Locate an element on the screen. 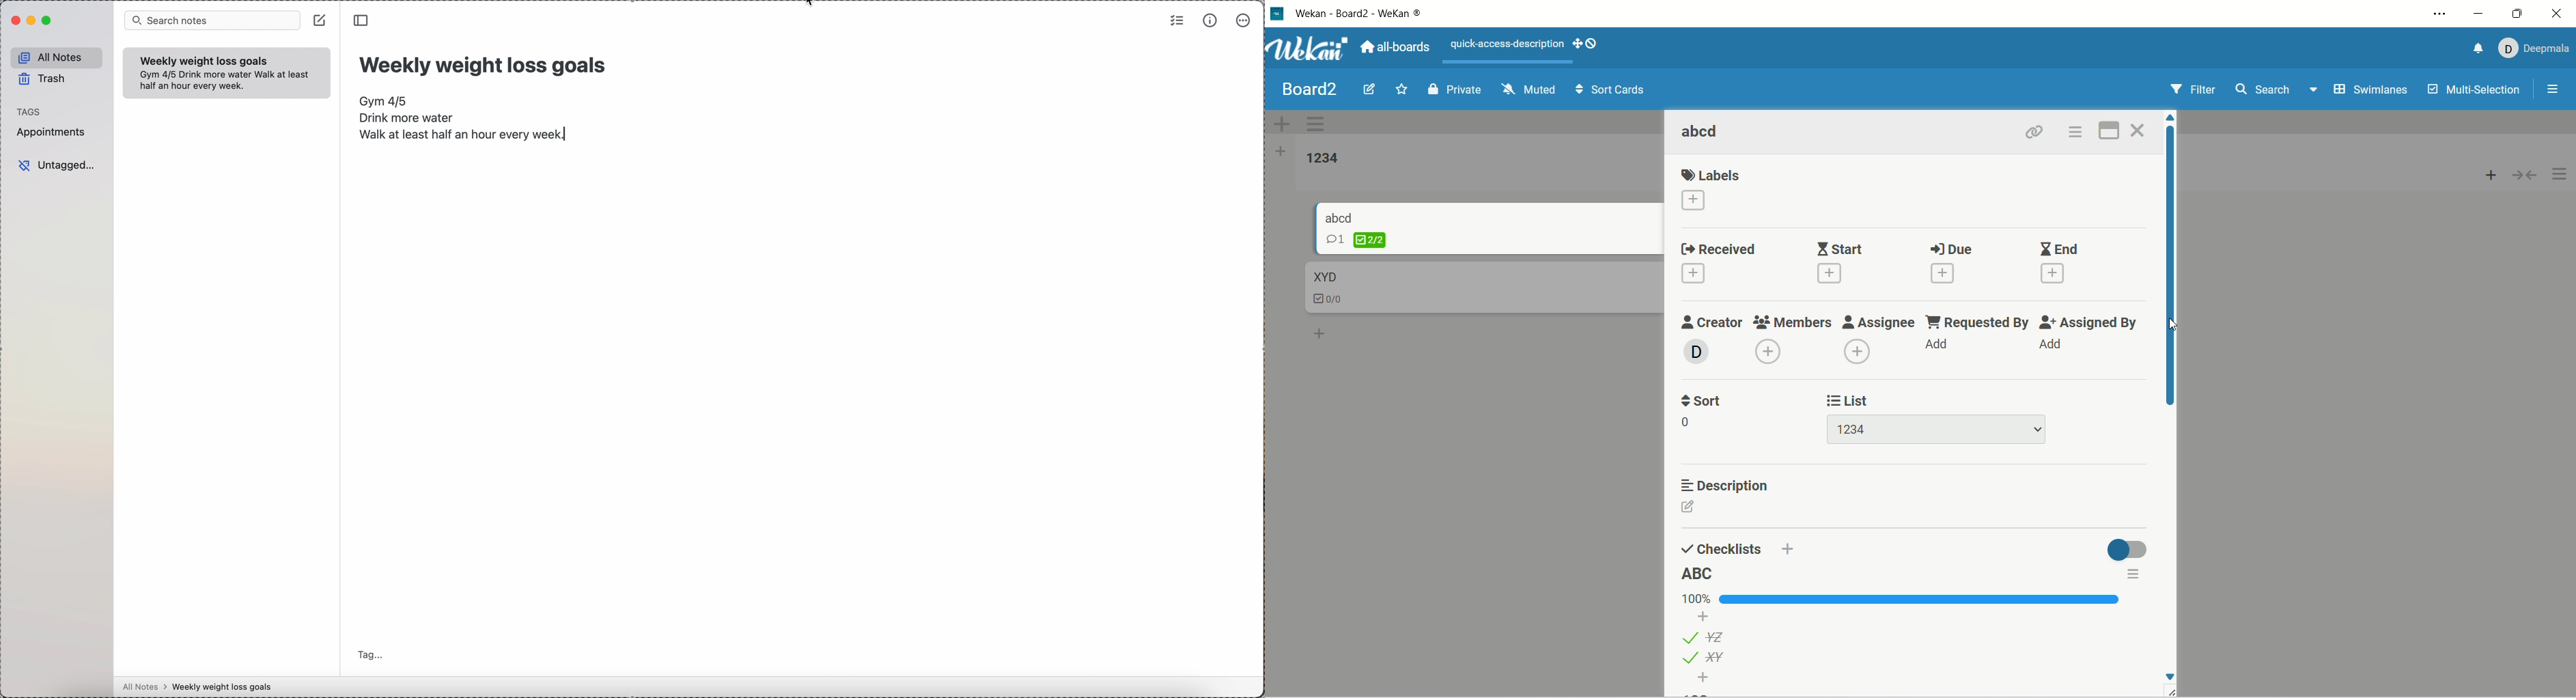 The width and height of the screenshot is (2576, 700). creator is located at coordinates (1713, 322).